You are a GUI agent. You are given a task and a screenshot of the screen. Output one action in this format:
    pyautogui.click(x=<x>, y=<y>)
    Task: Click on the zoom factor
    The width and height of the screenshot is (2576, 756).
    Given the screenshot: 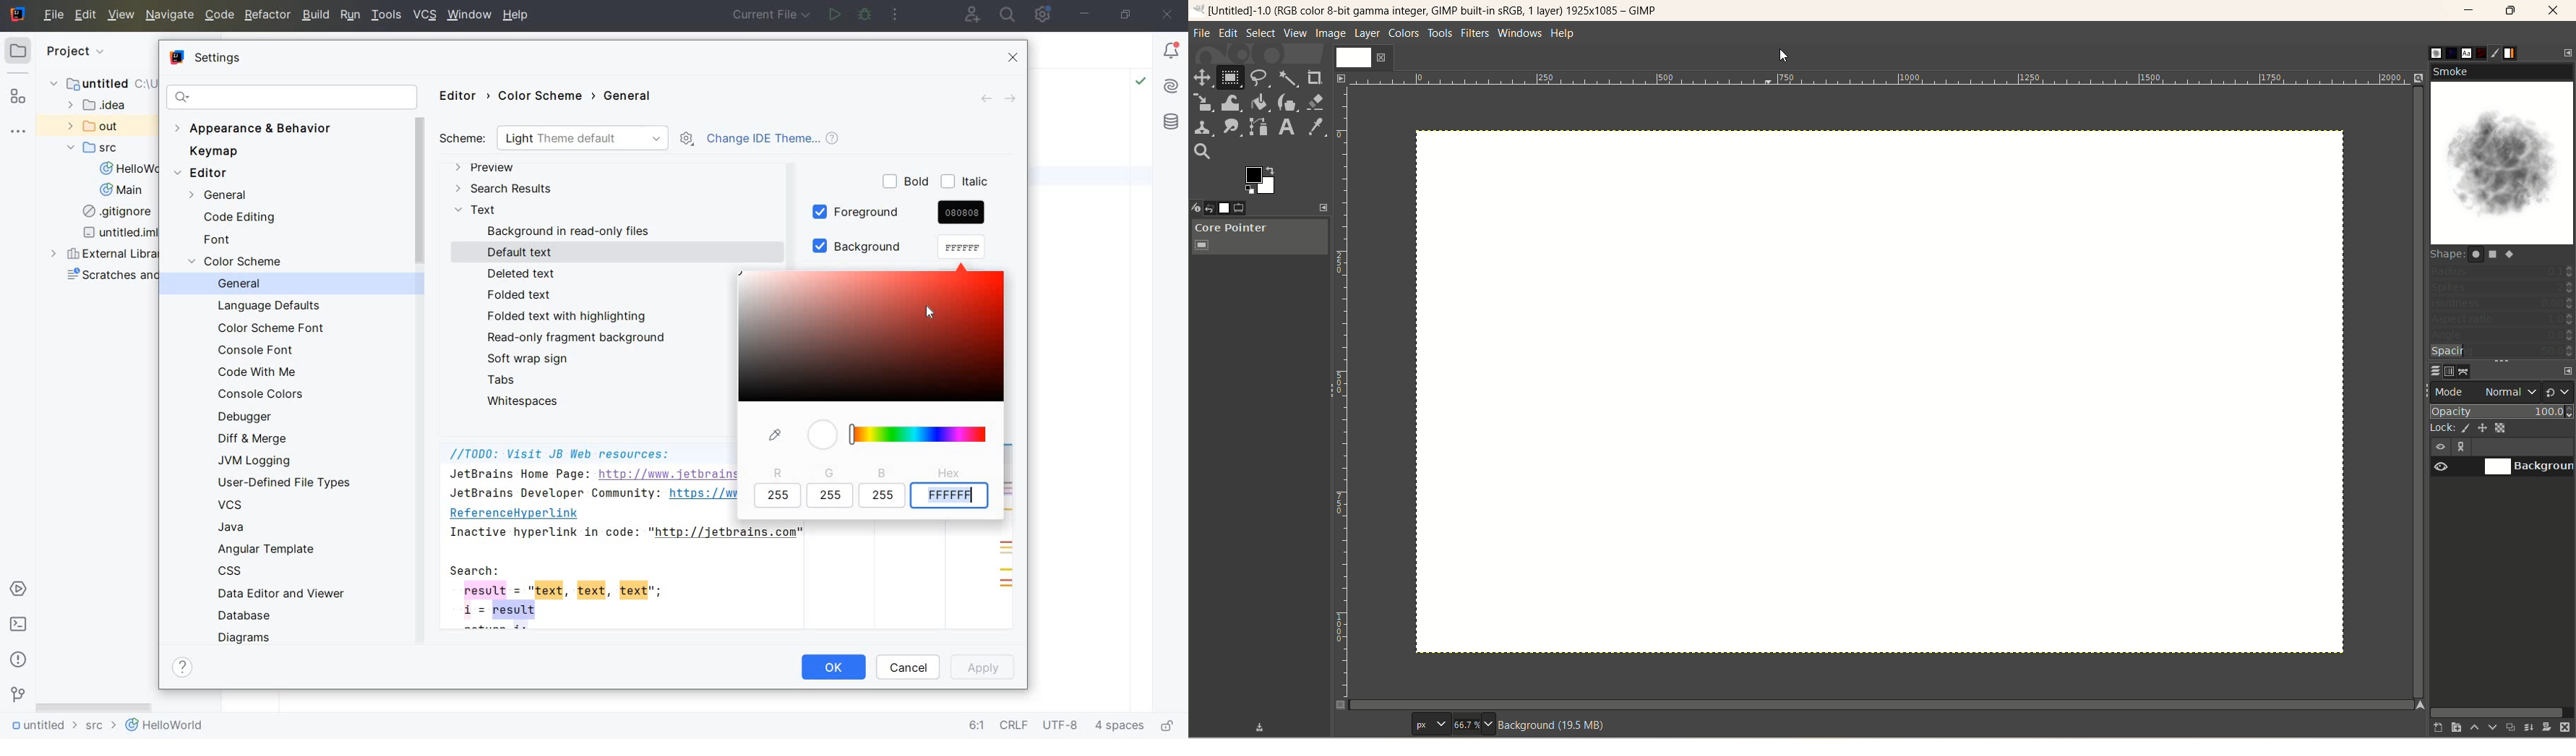 What is the action you would take?
    pyautogui.click(x=1472, y=725)
    